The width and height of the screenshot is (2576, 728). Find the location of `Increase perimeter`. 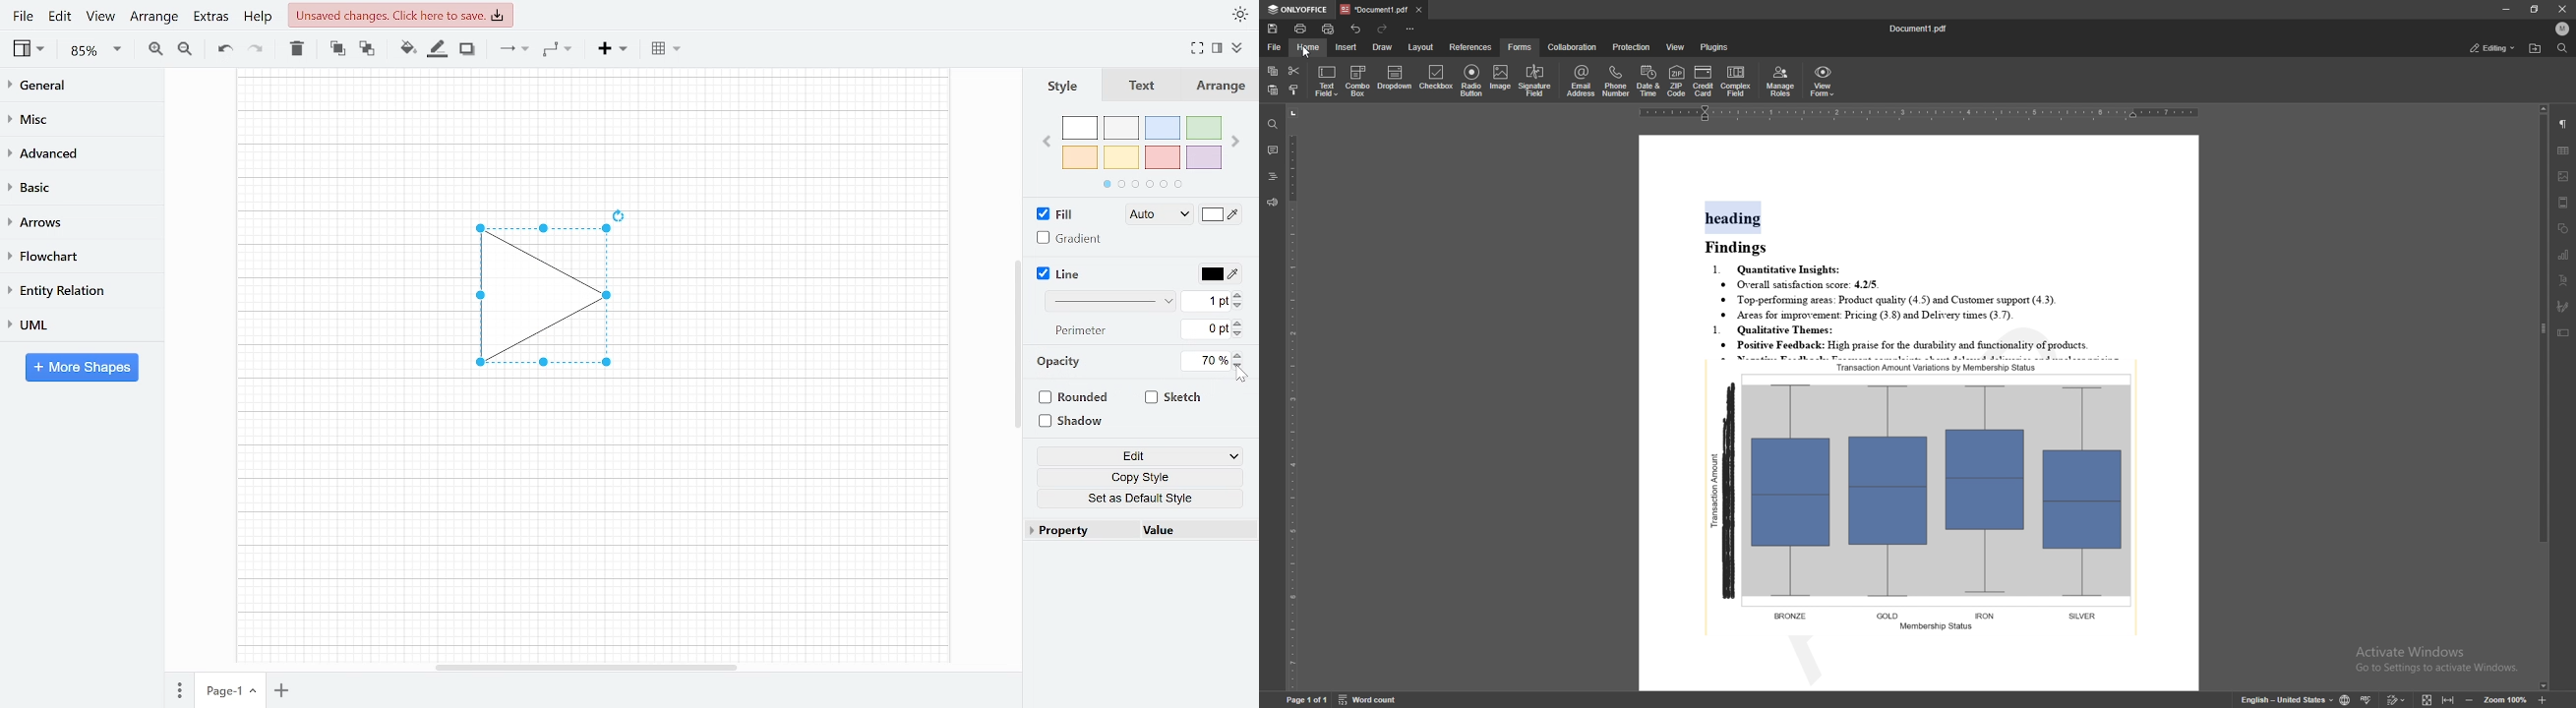

Increase perimeter is located at coordinates (1240, 324).